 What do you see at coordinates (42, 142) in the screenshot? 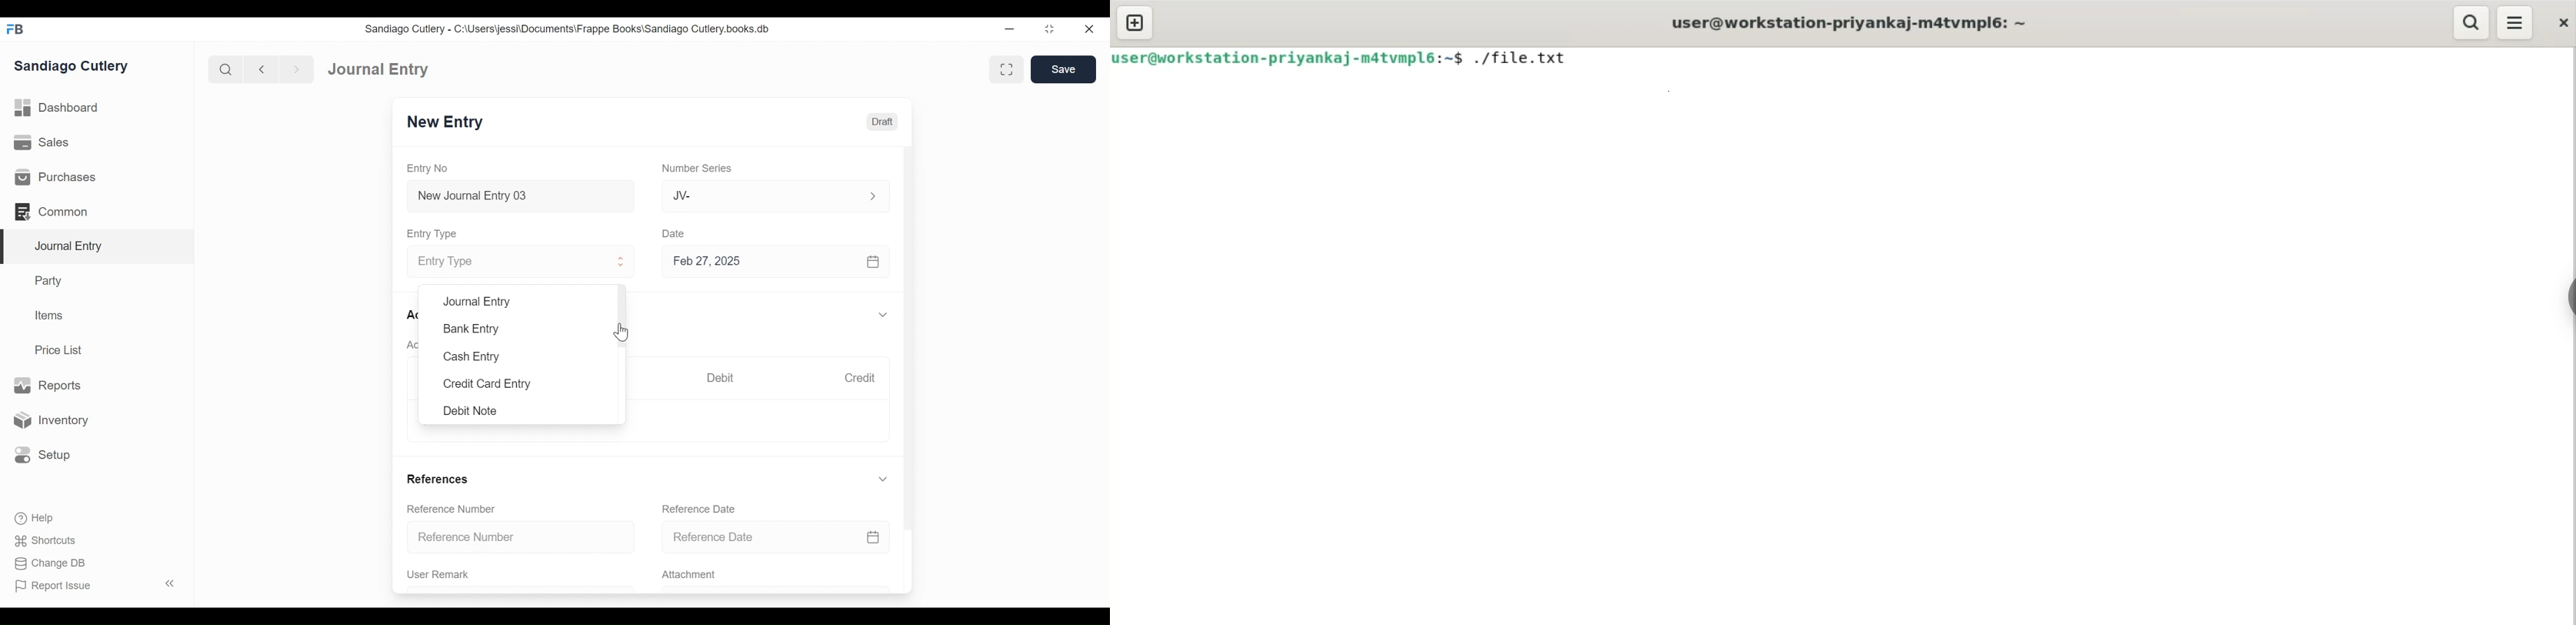
I see `Sales` at bounding box center [42, 142].